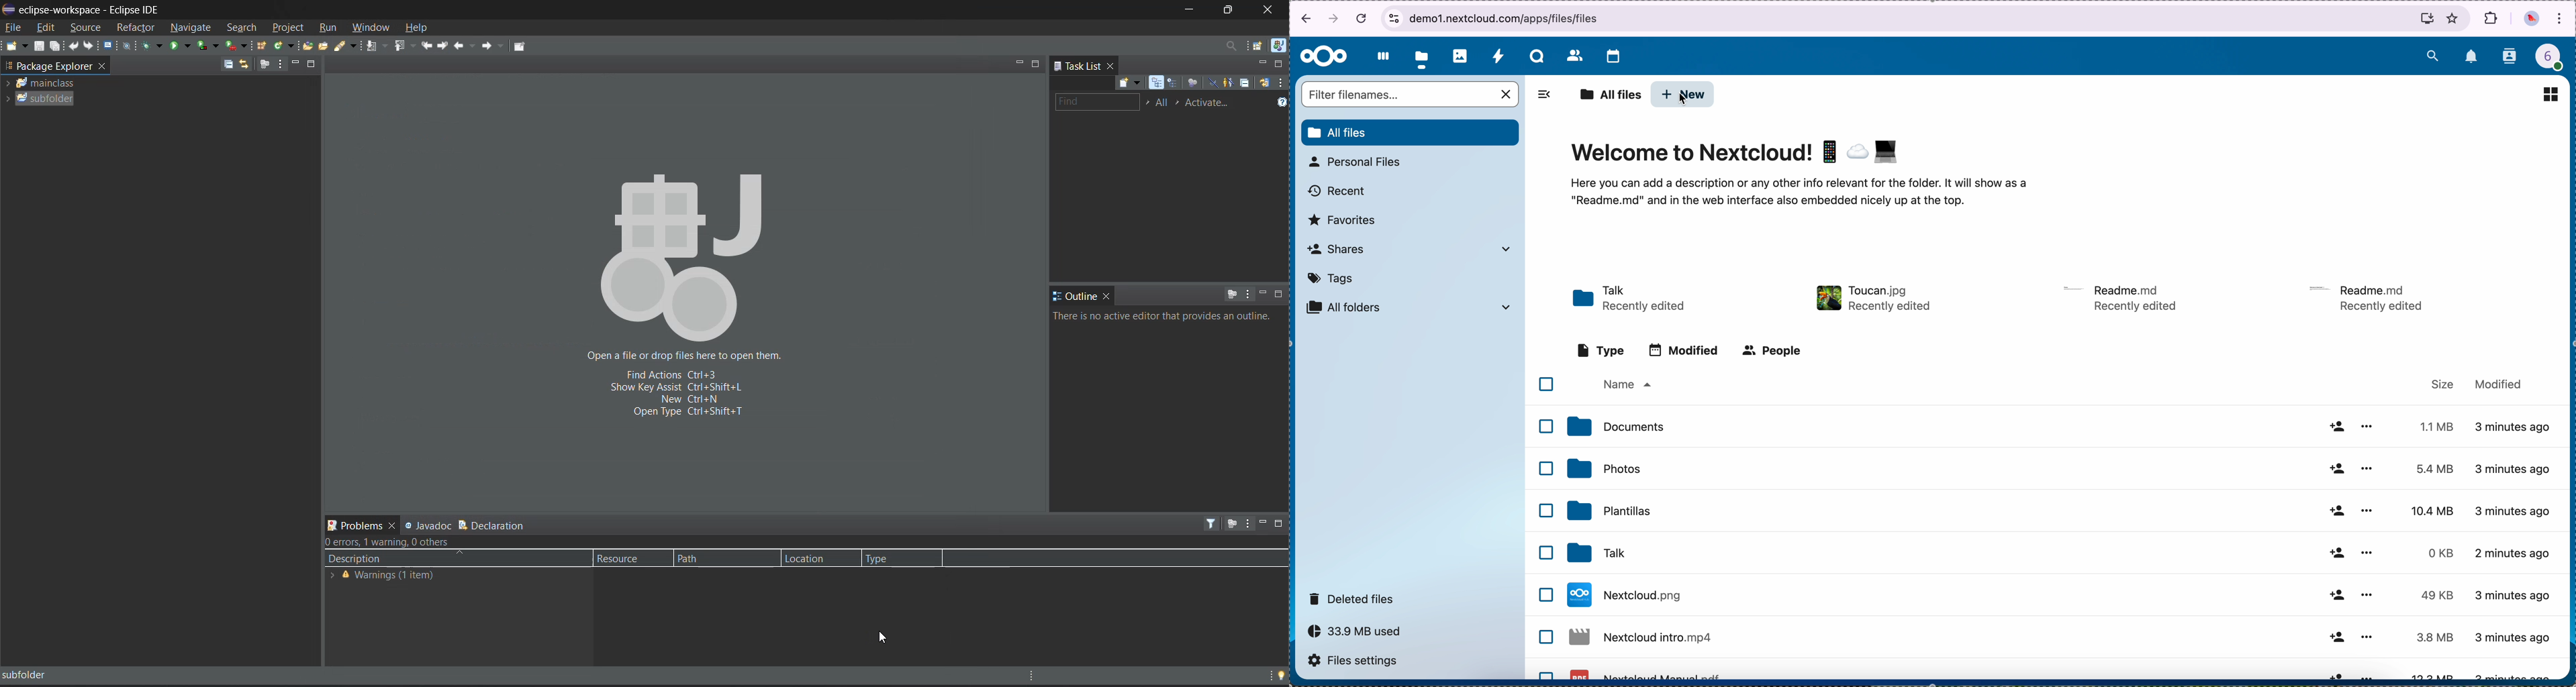 The width and height of the screenshot is (2576, 700). Describe the element at coordinates (2337, 595) in the screenshot. I see `share` at that location.